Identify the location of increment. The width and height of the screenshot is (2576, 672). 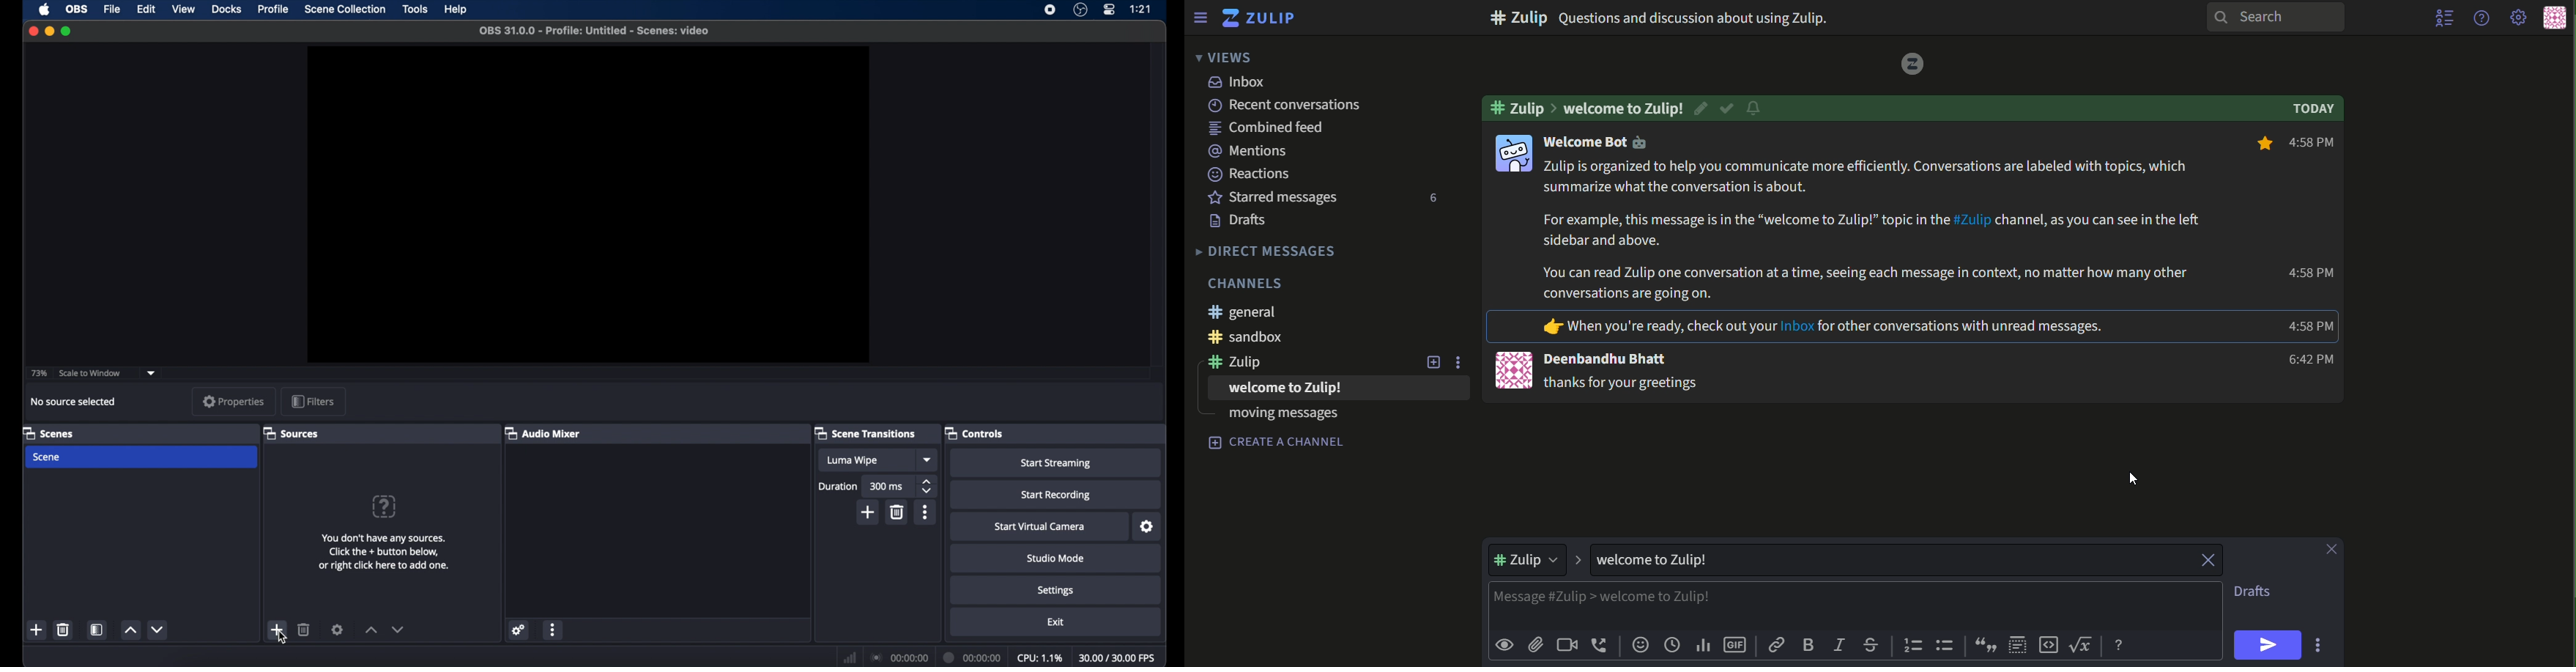
(370, 630).